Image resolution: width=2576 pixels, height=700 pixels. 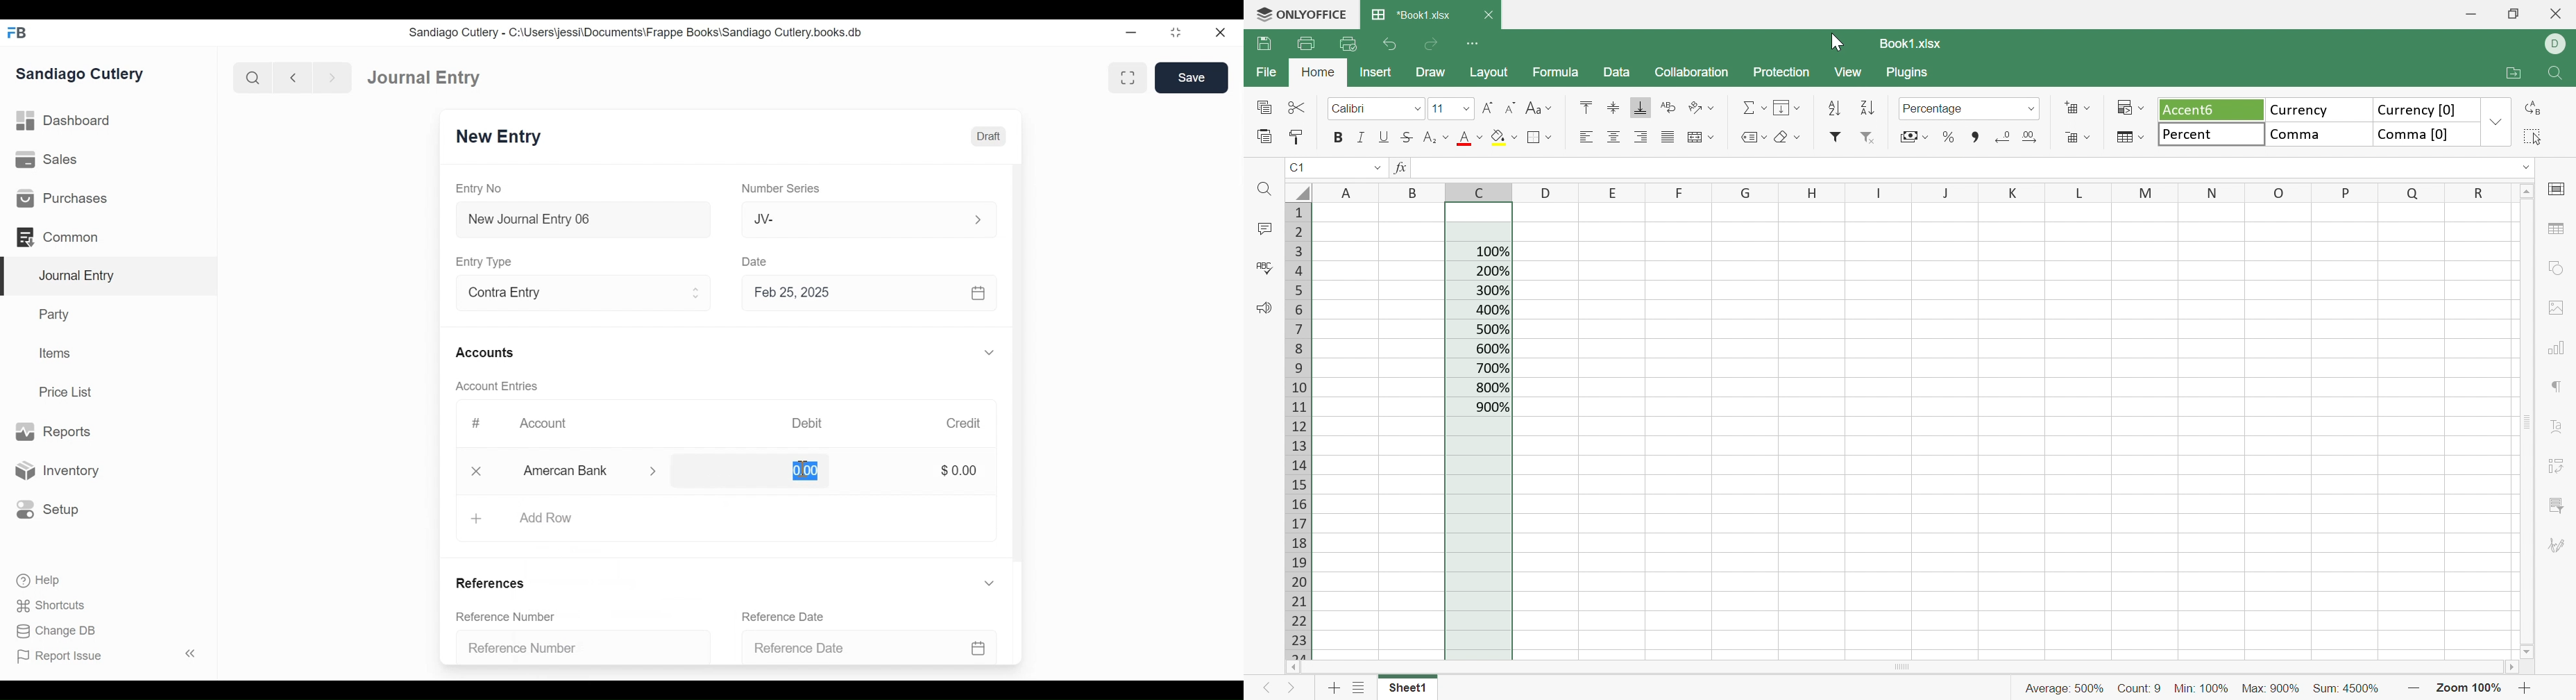 What do you see at coordinates (854, 218) in the screenshot?
I see `JV-` at bounding box center [854, 218].